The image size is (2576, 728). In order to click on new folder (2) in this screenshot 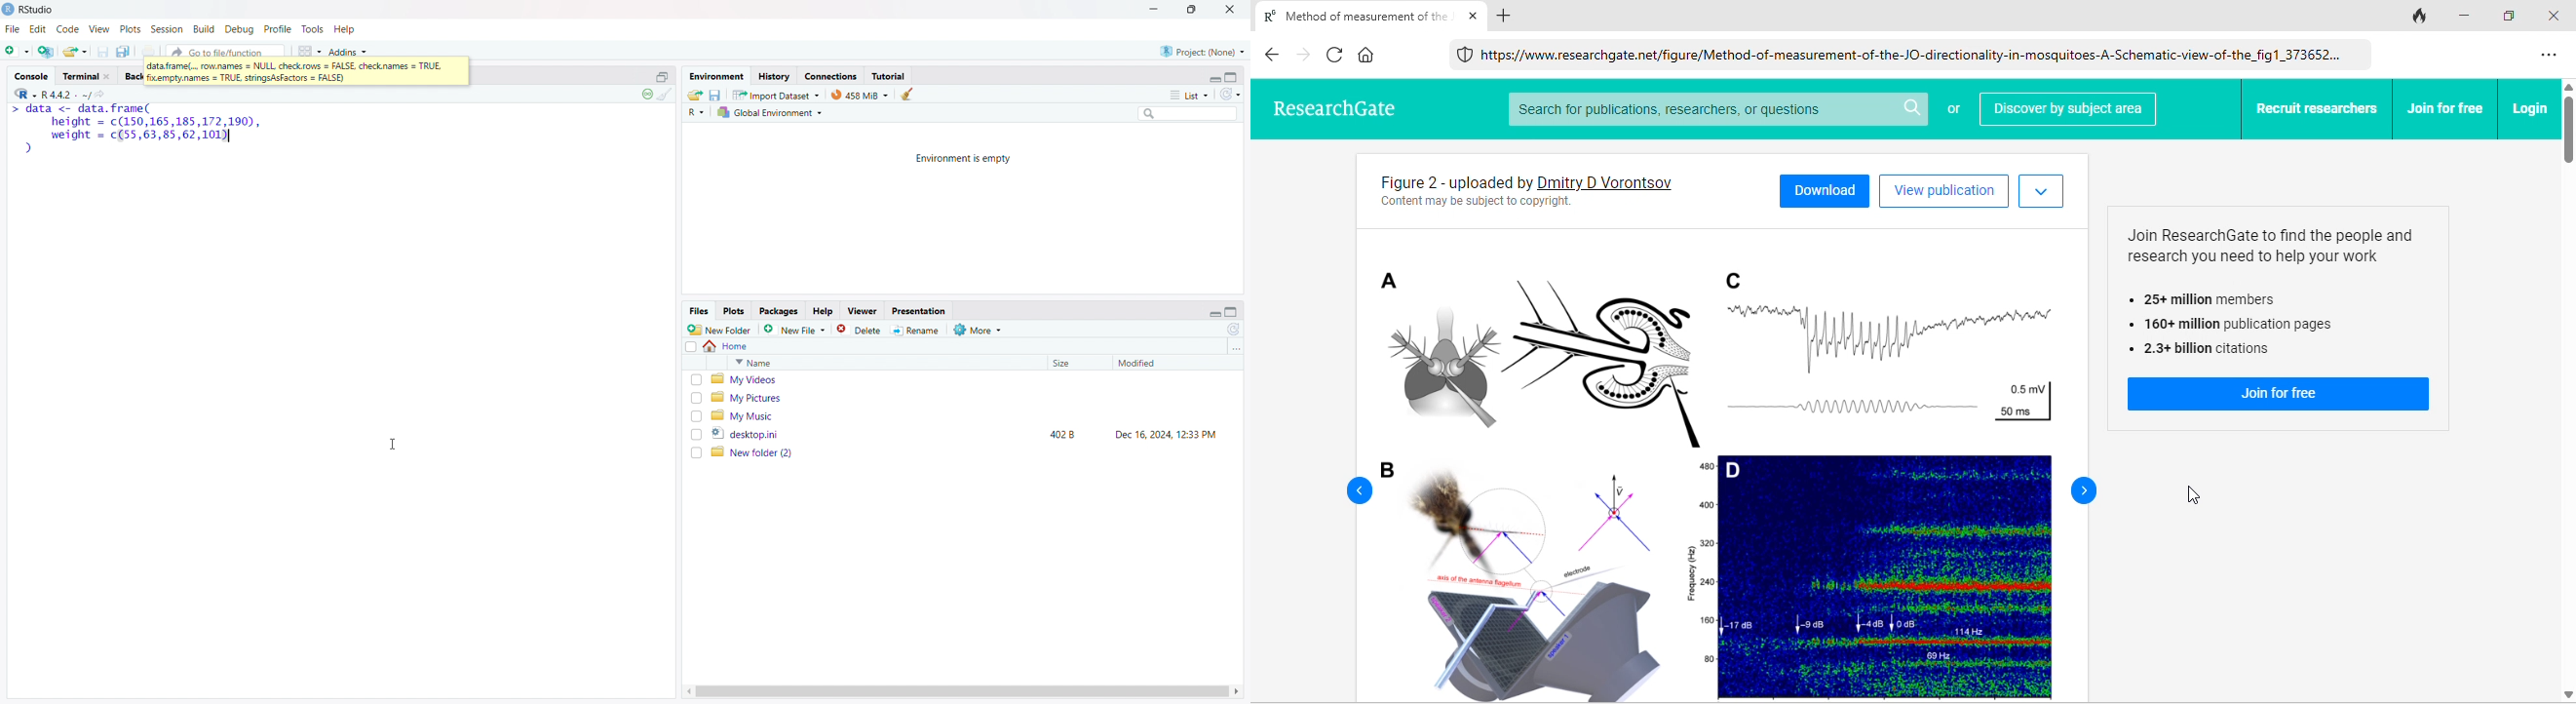, I will do `click(972, 452)`.